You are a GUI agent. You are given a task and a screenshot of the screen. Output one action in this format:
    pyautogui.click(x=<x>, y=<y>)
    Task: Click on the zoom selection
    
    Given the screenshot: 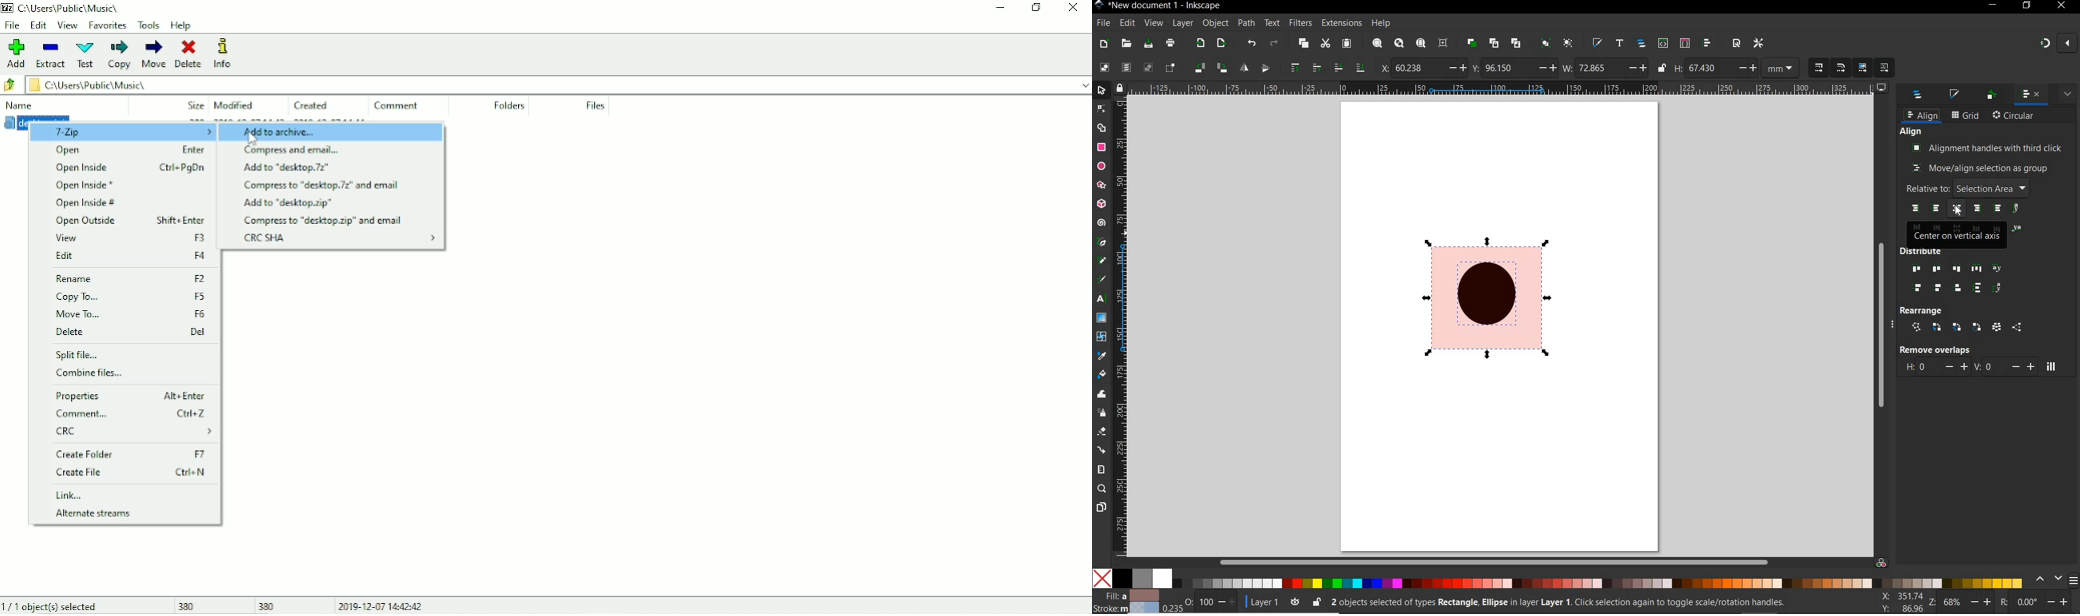 What is the action you would take?
    pyautogui.click(x=1378, y=43)
    